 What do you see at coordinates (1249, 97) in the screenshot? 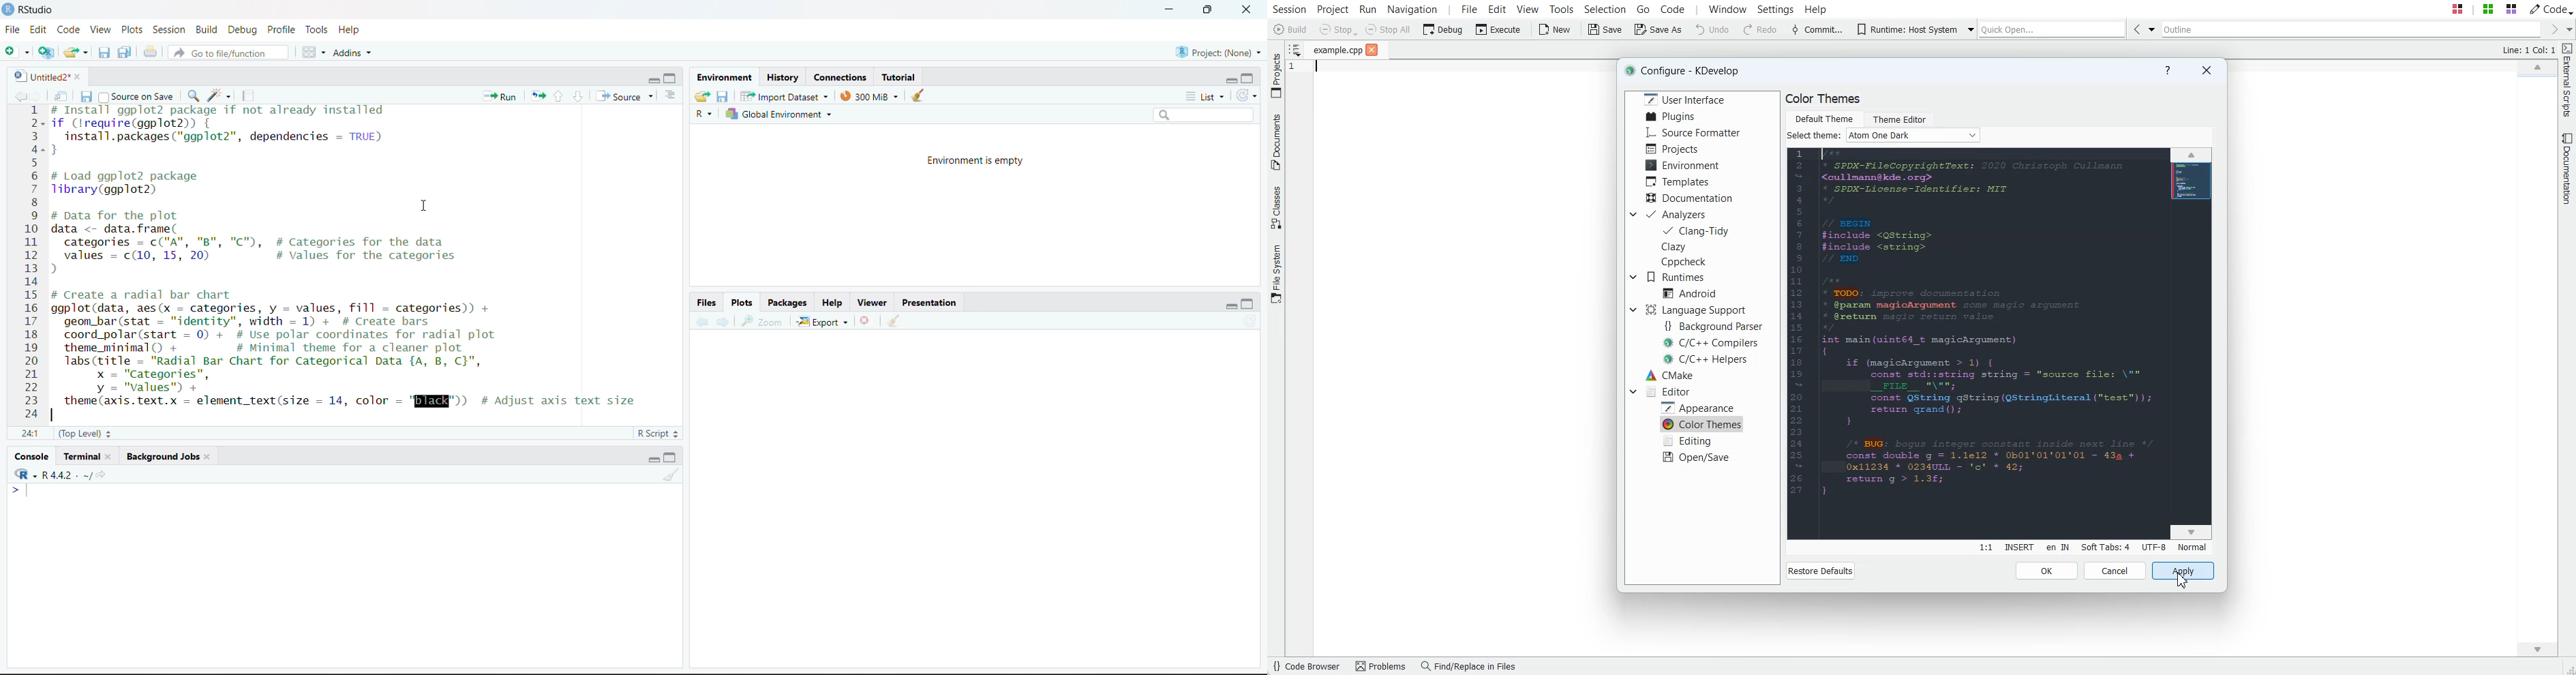
I see `refresh` at bounding box center [1249, 97].